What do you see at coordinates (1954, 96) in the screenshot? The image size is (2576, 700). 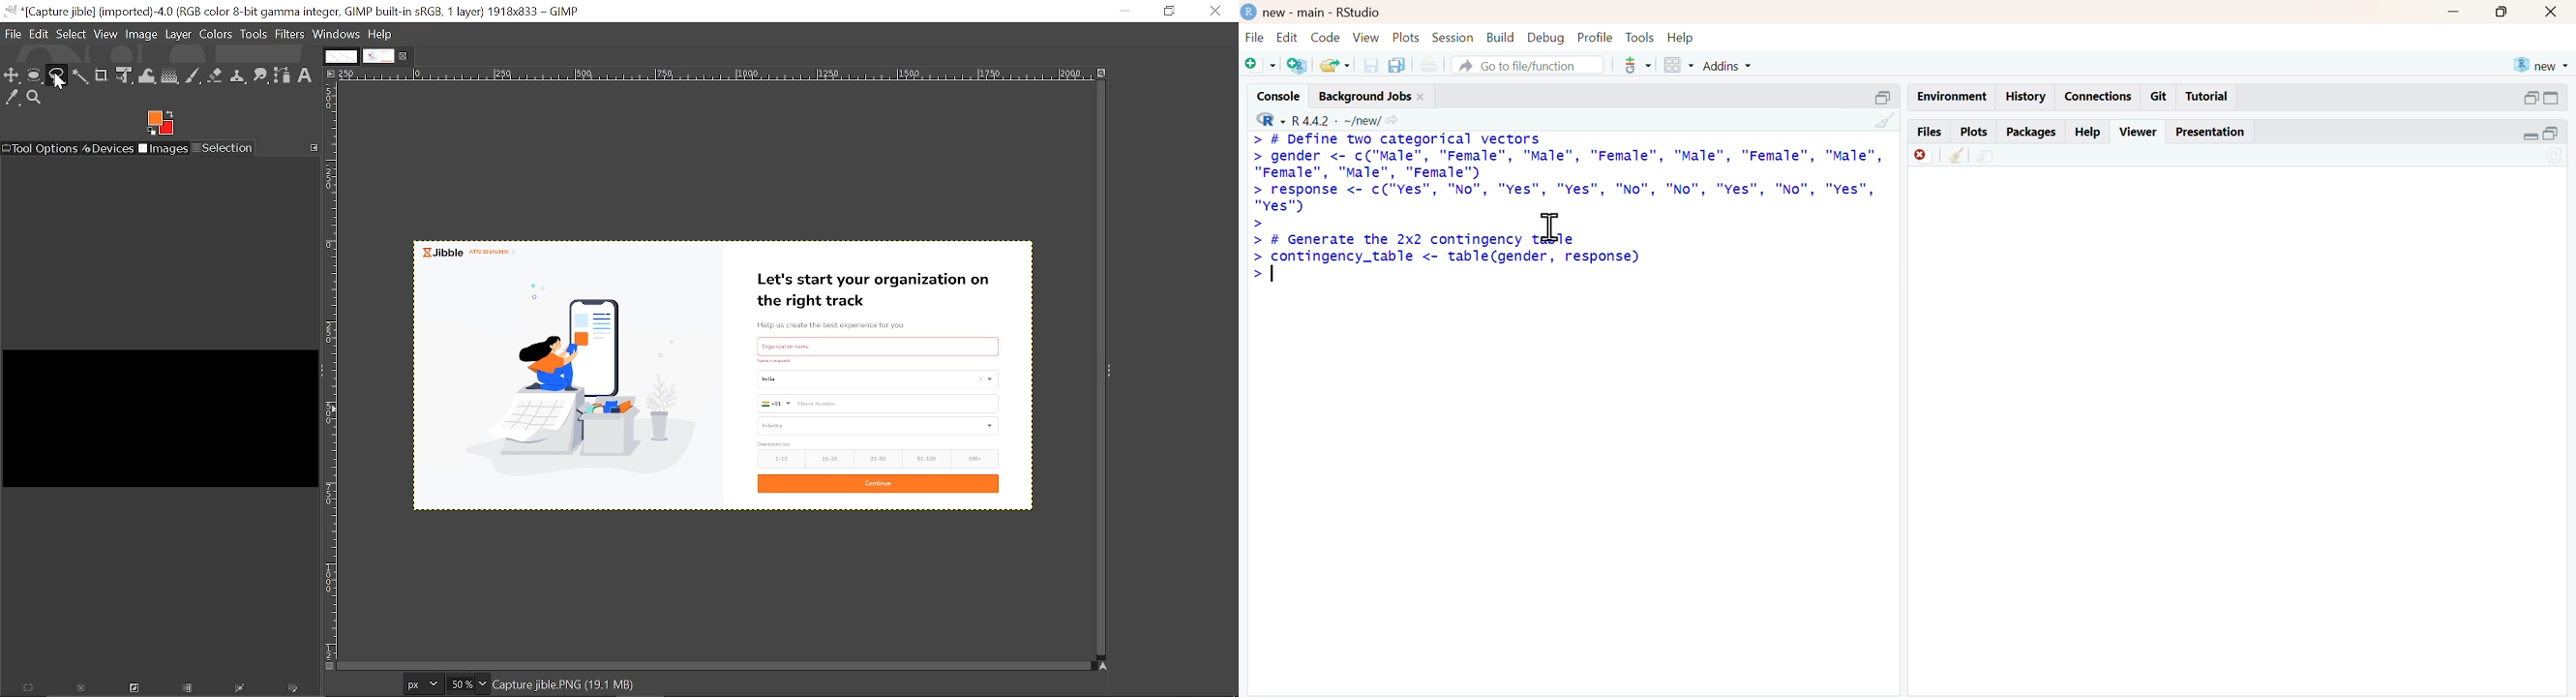 I see `Environment ` at bounding box center [1954, 96].